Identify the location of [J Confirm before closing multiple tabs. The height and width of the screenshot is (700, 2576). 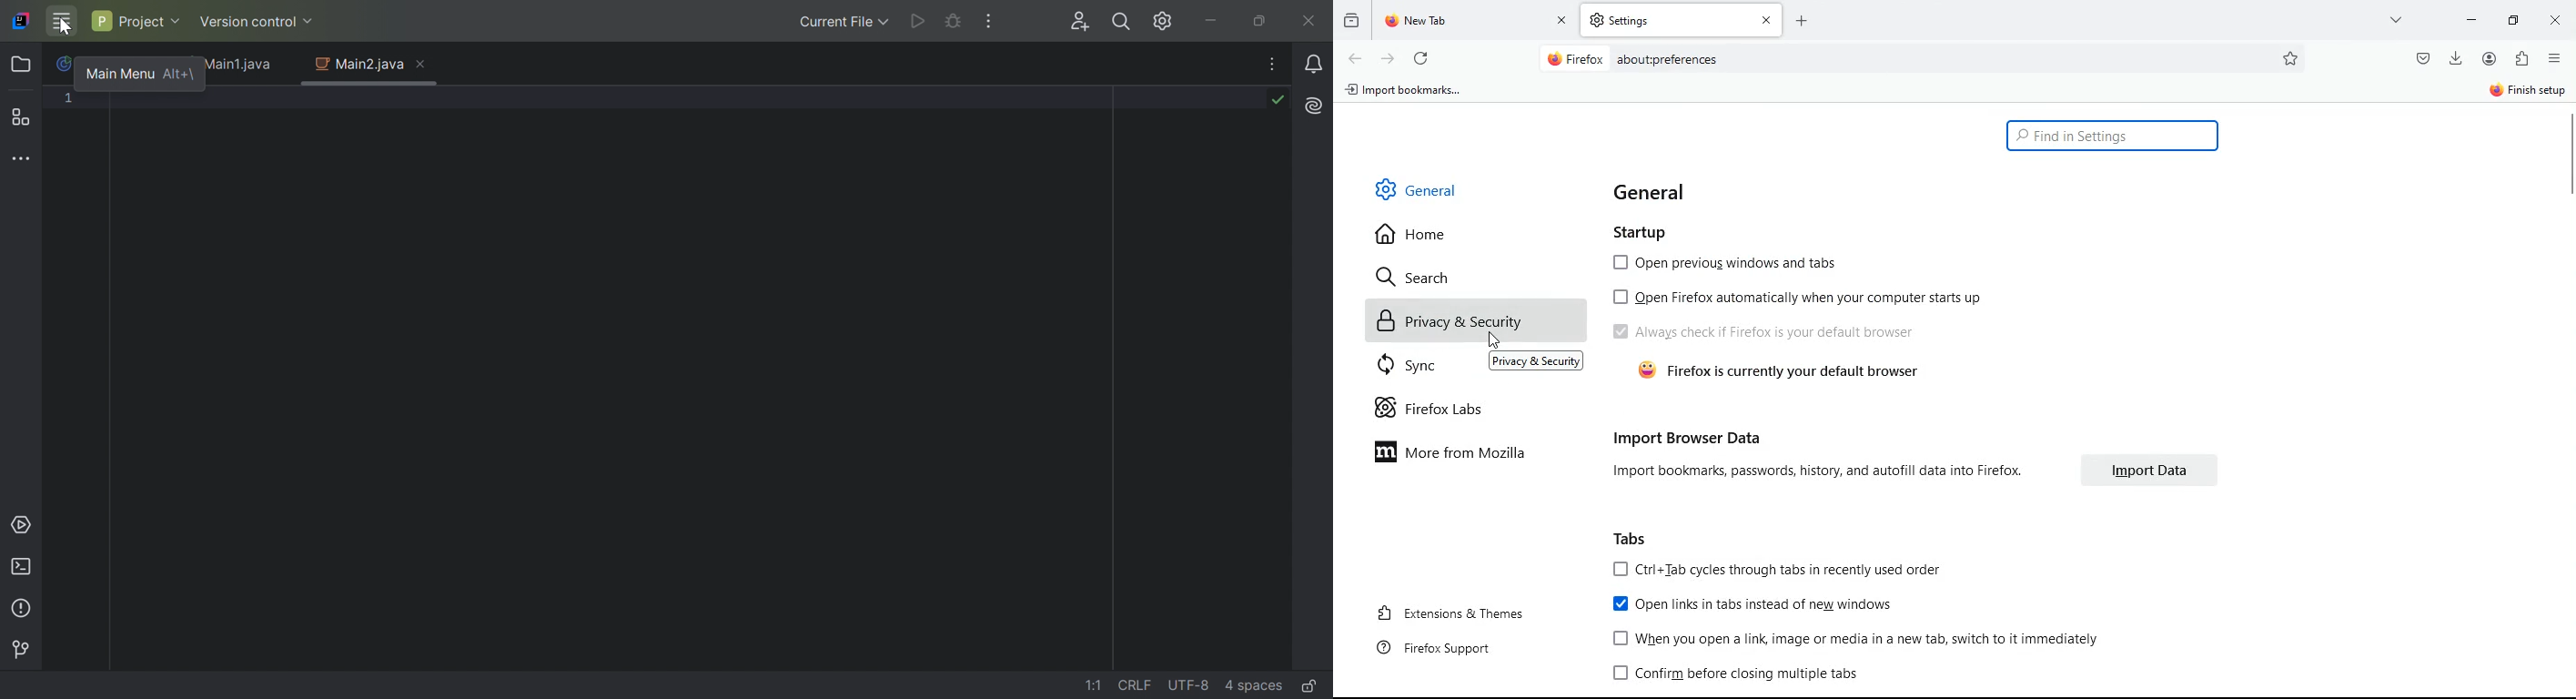
(1732, 673).